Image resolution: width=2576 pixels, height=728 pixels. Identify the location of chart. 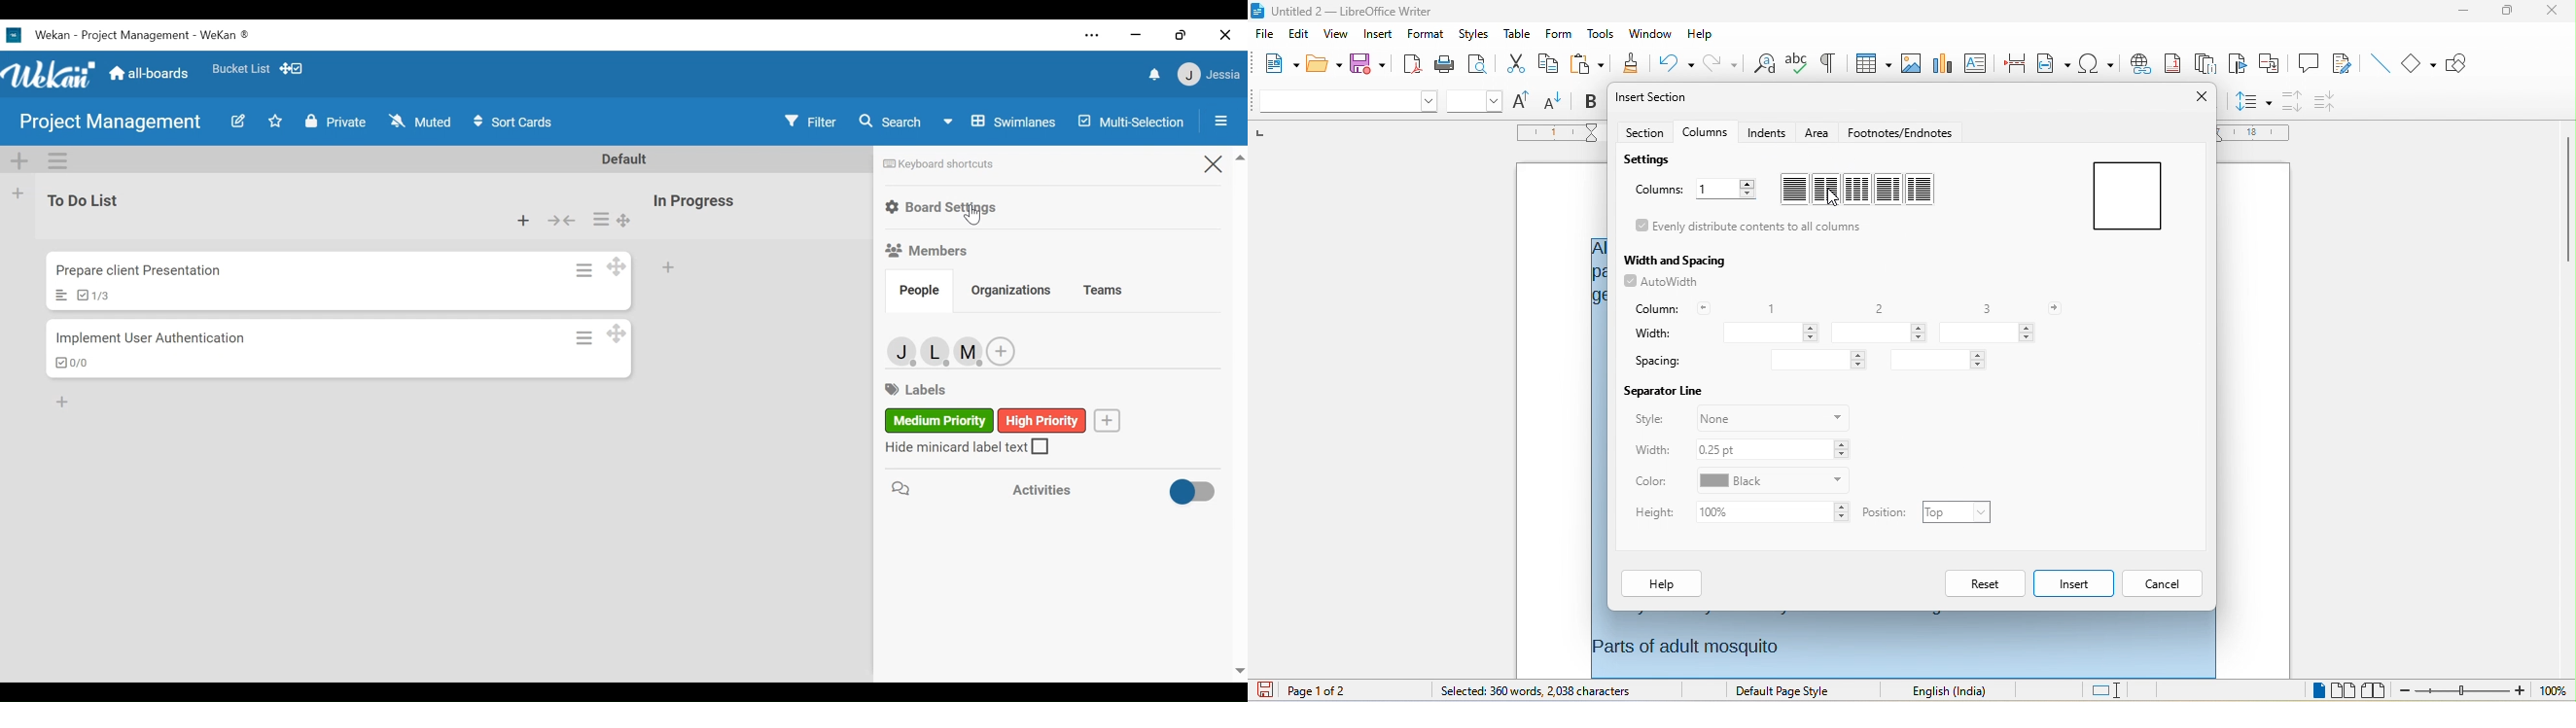
(1943, 62).